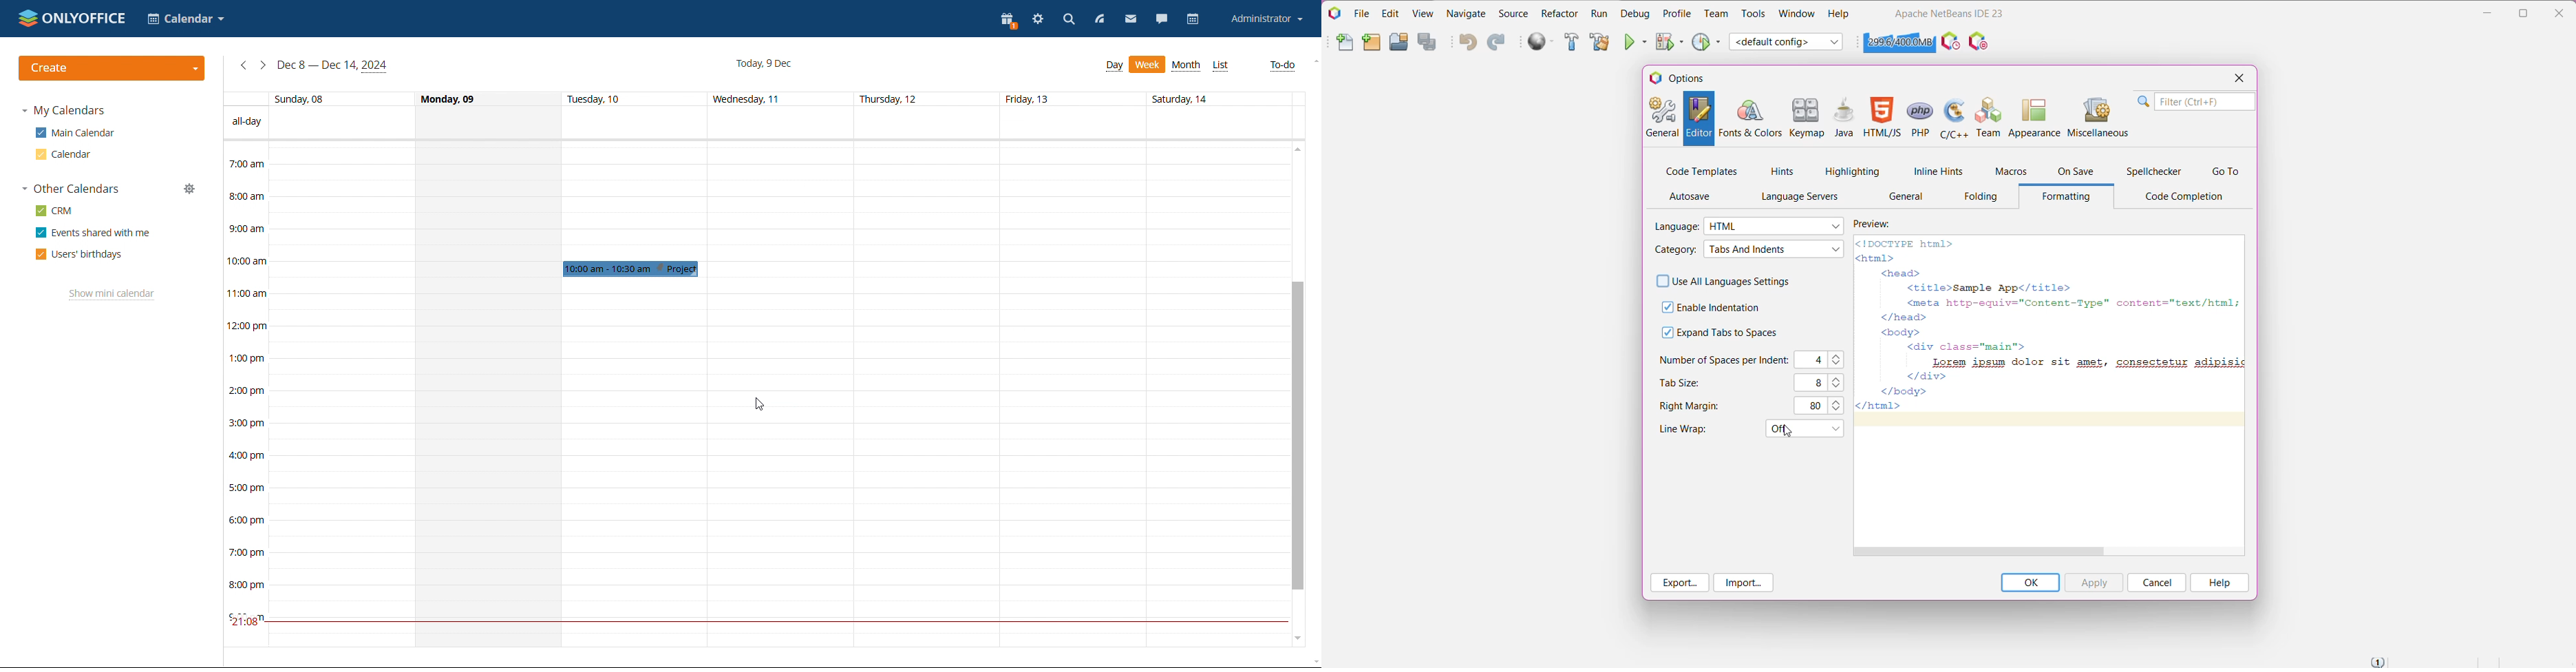 Image resolution: width=2576 pixels, height=672 pixels. What do you see at coordinates (1879, 258) in the screenshot?
I see `<html>` at bounding box center [1879, 258].